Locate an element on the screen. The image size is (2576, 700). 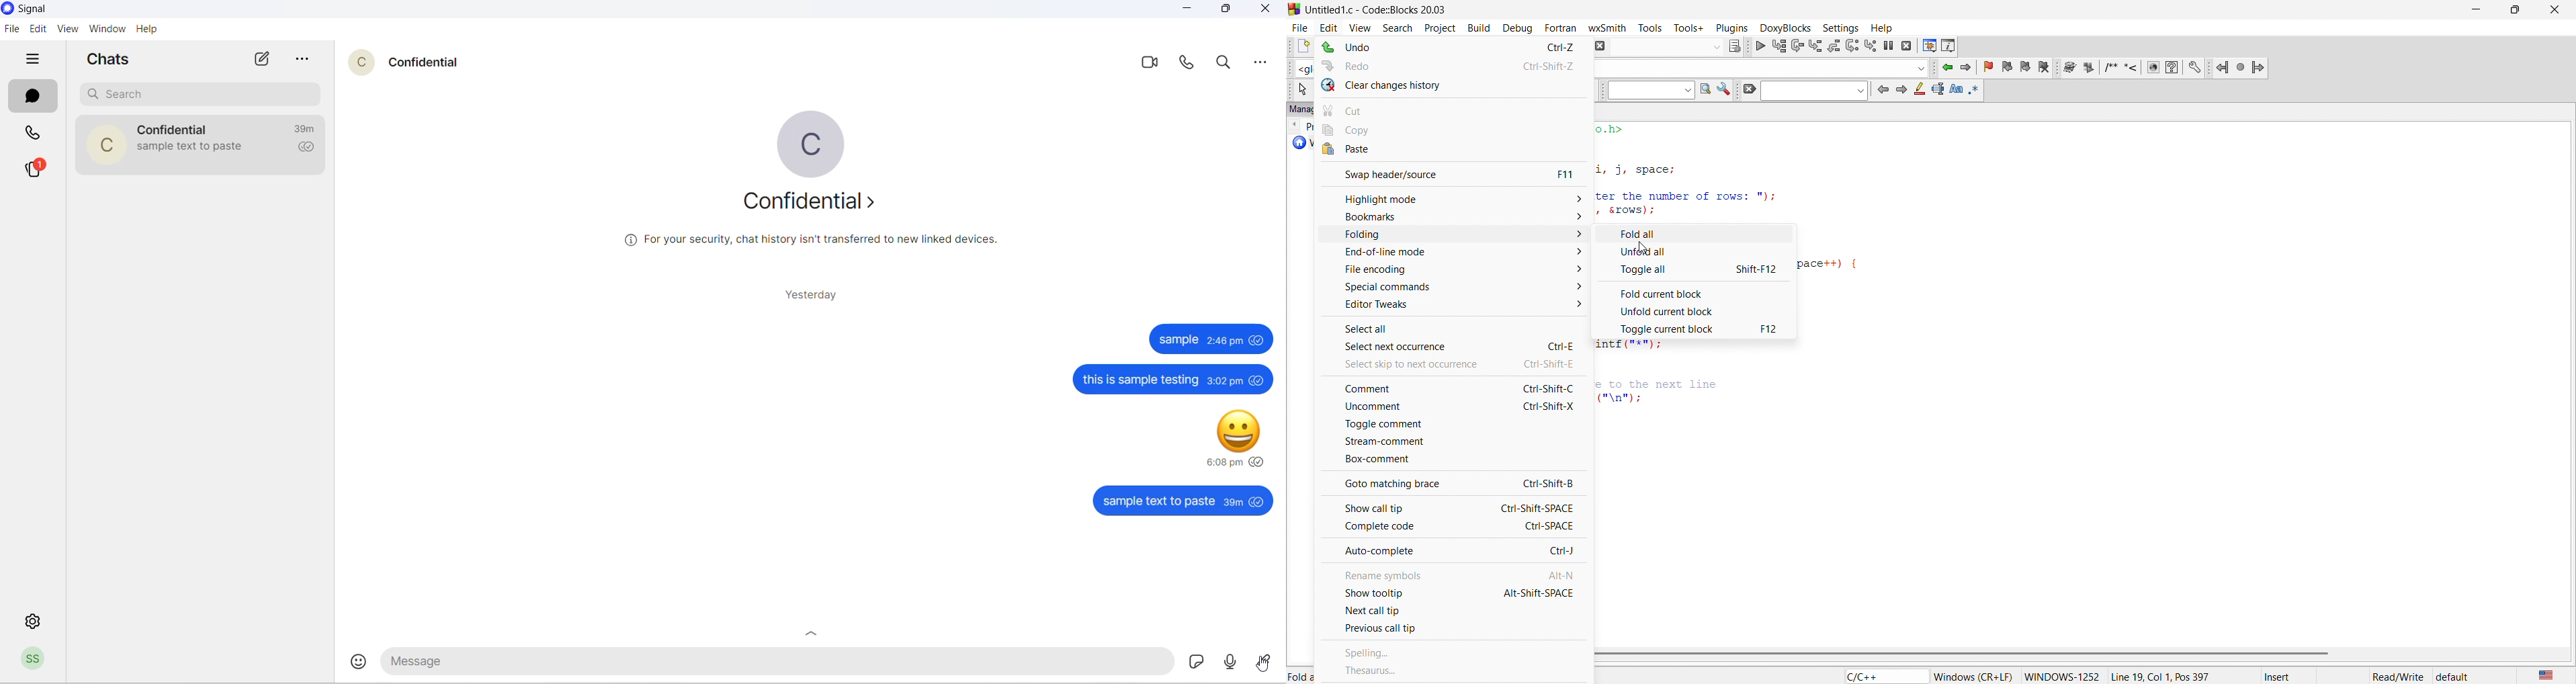
next line is located at coordinates (1796, 47).